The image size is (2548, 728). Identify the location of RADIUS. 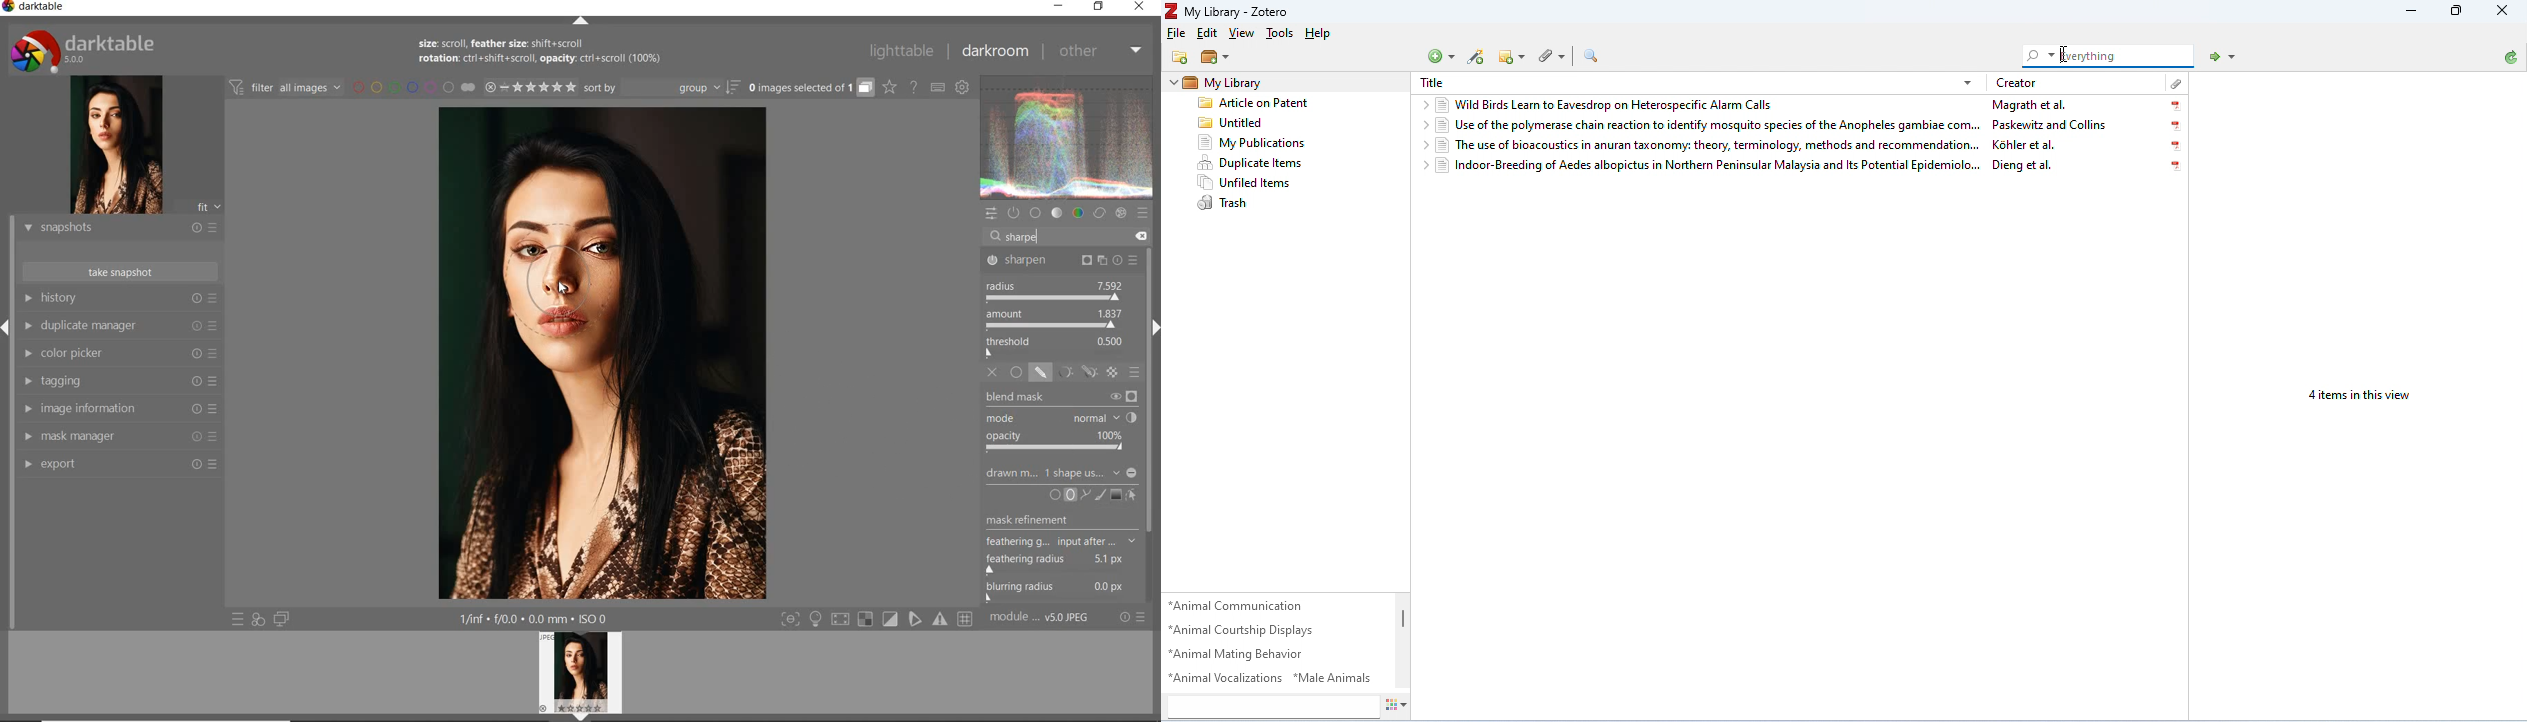
(1055, 289).